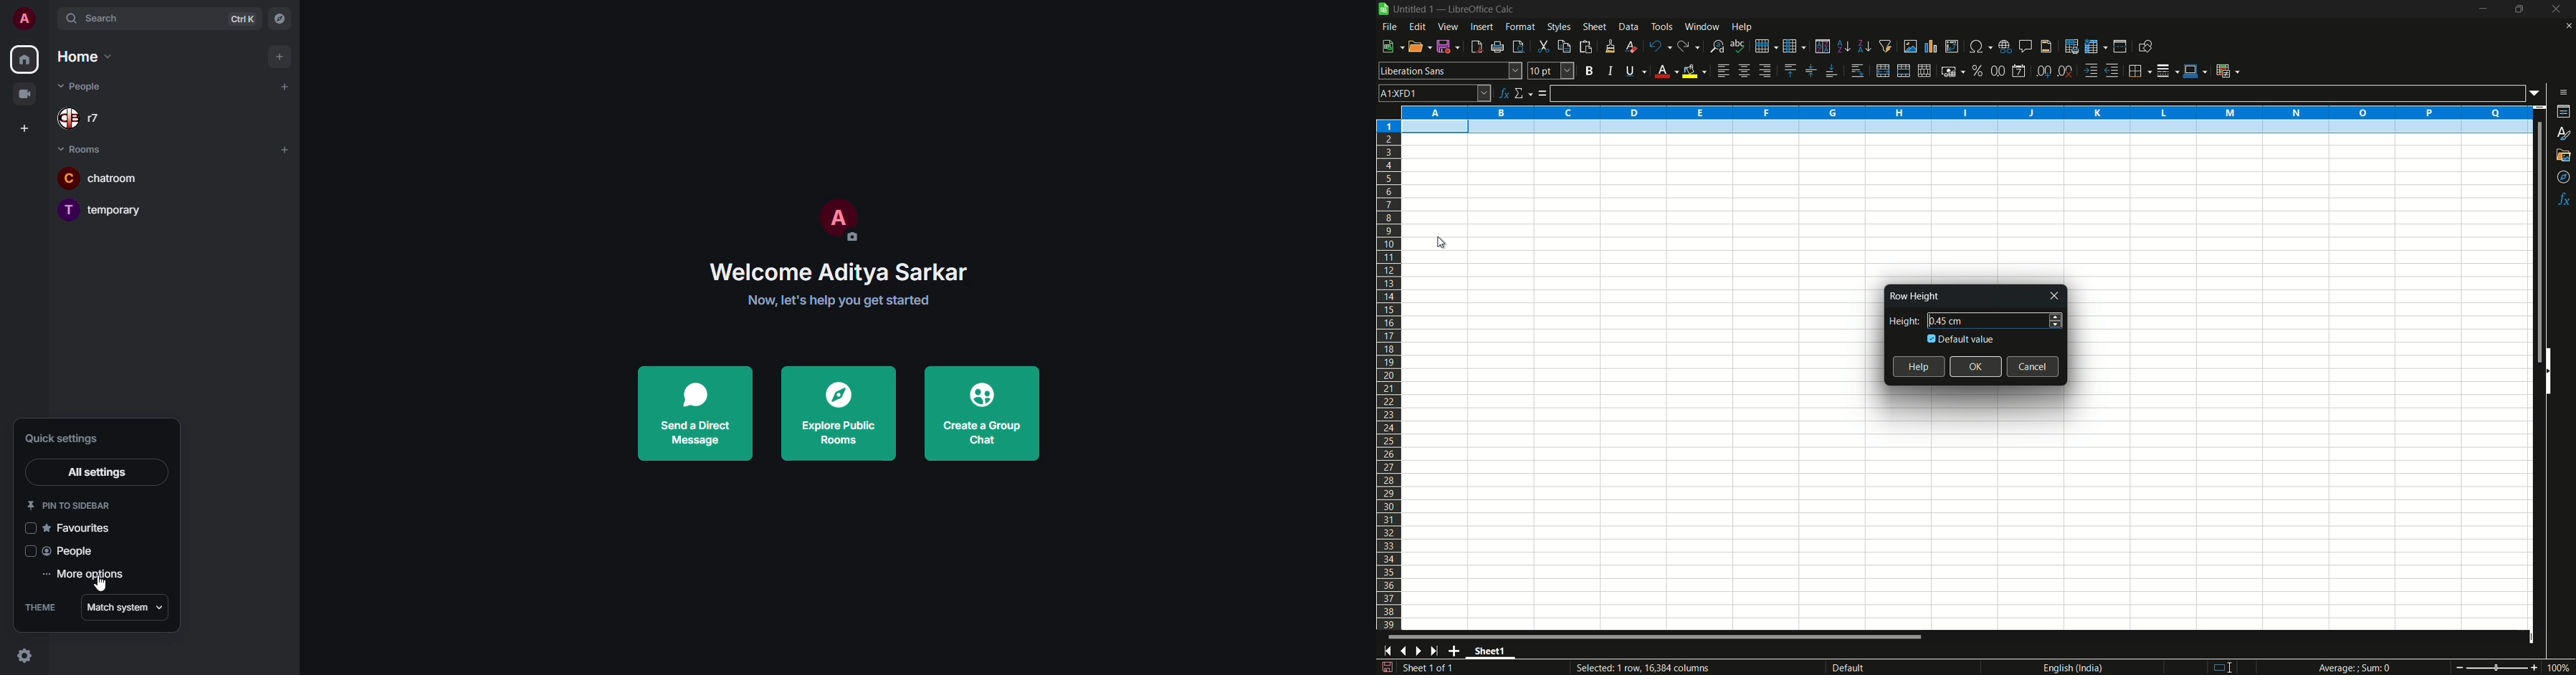 Image resolution: width=2576 pixels, height=700 pixels. Describe the element at coordinates (28, 128) in the screenshot. I see `create space` at that location.